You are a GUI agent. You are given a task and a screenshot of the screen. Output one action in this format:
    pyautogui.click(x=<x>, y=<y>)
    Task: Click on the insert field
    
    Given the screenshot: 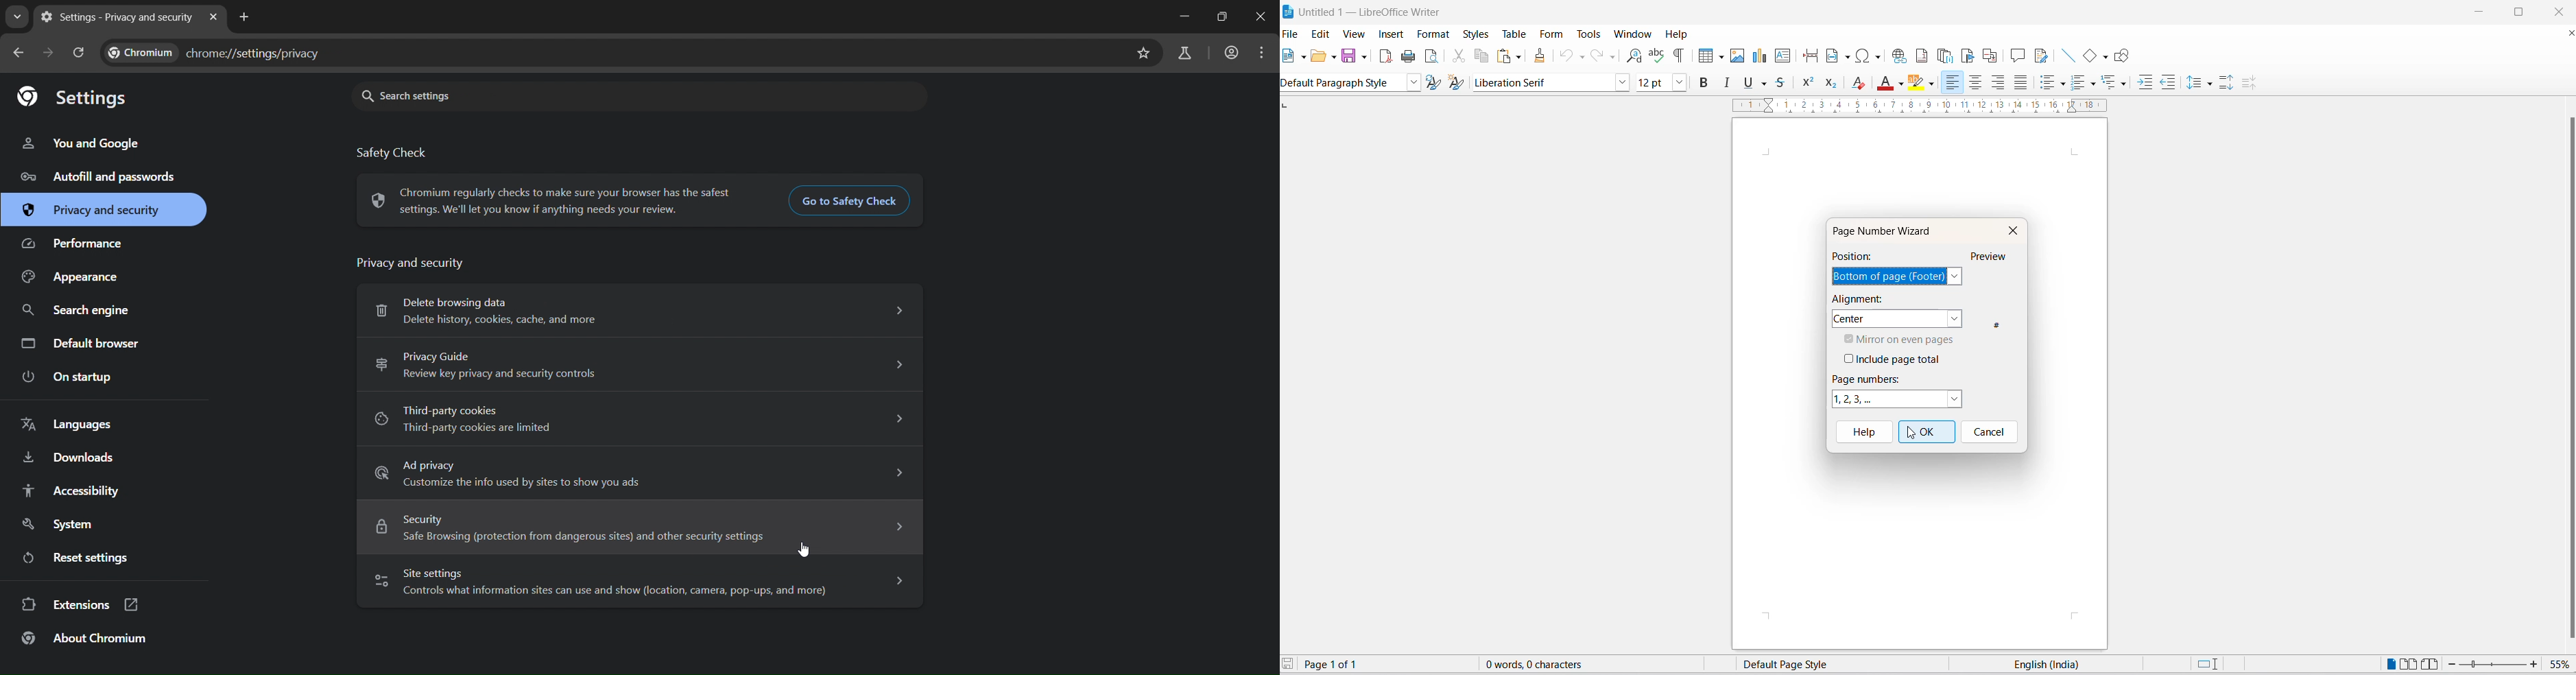 What is the action you would take?
    pyautogui.click(x=1837, y=56)
    